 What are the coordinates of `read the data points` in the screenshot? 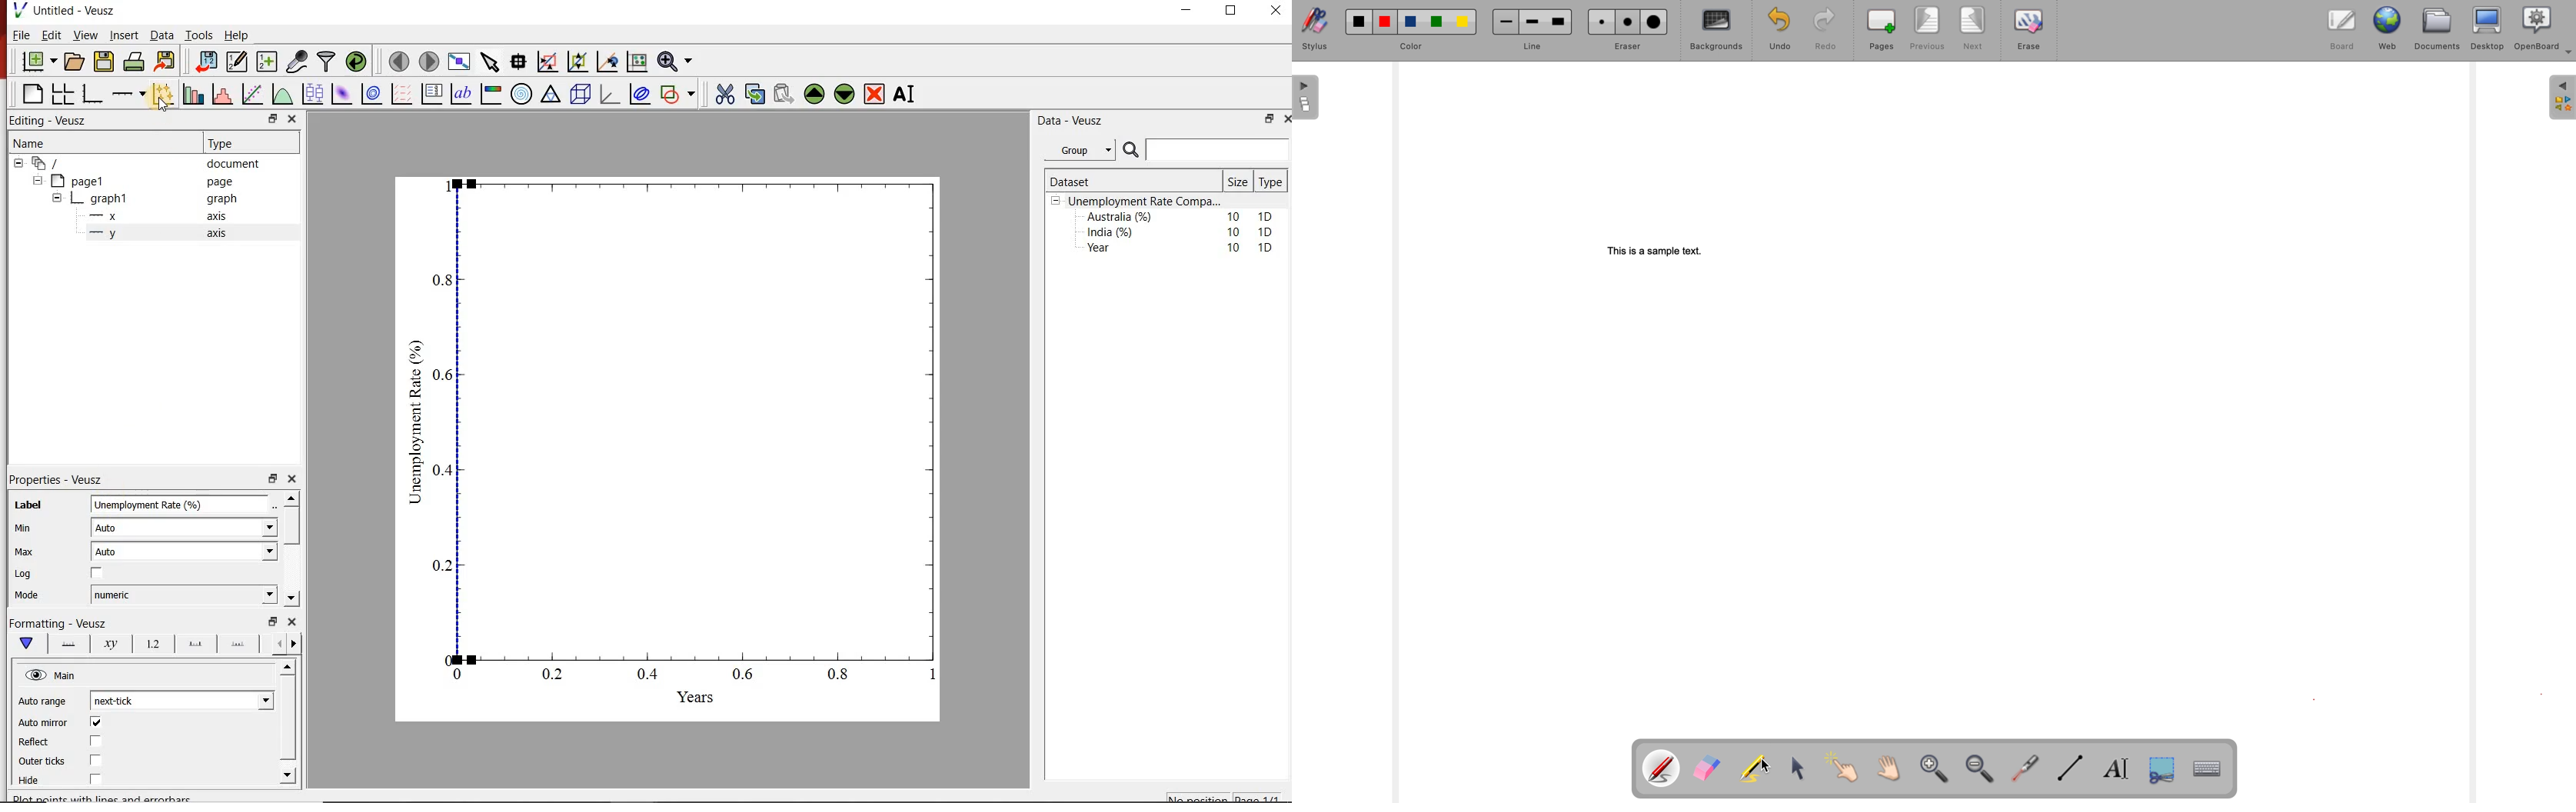 It's located at (520, 61).